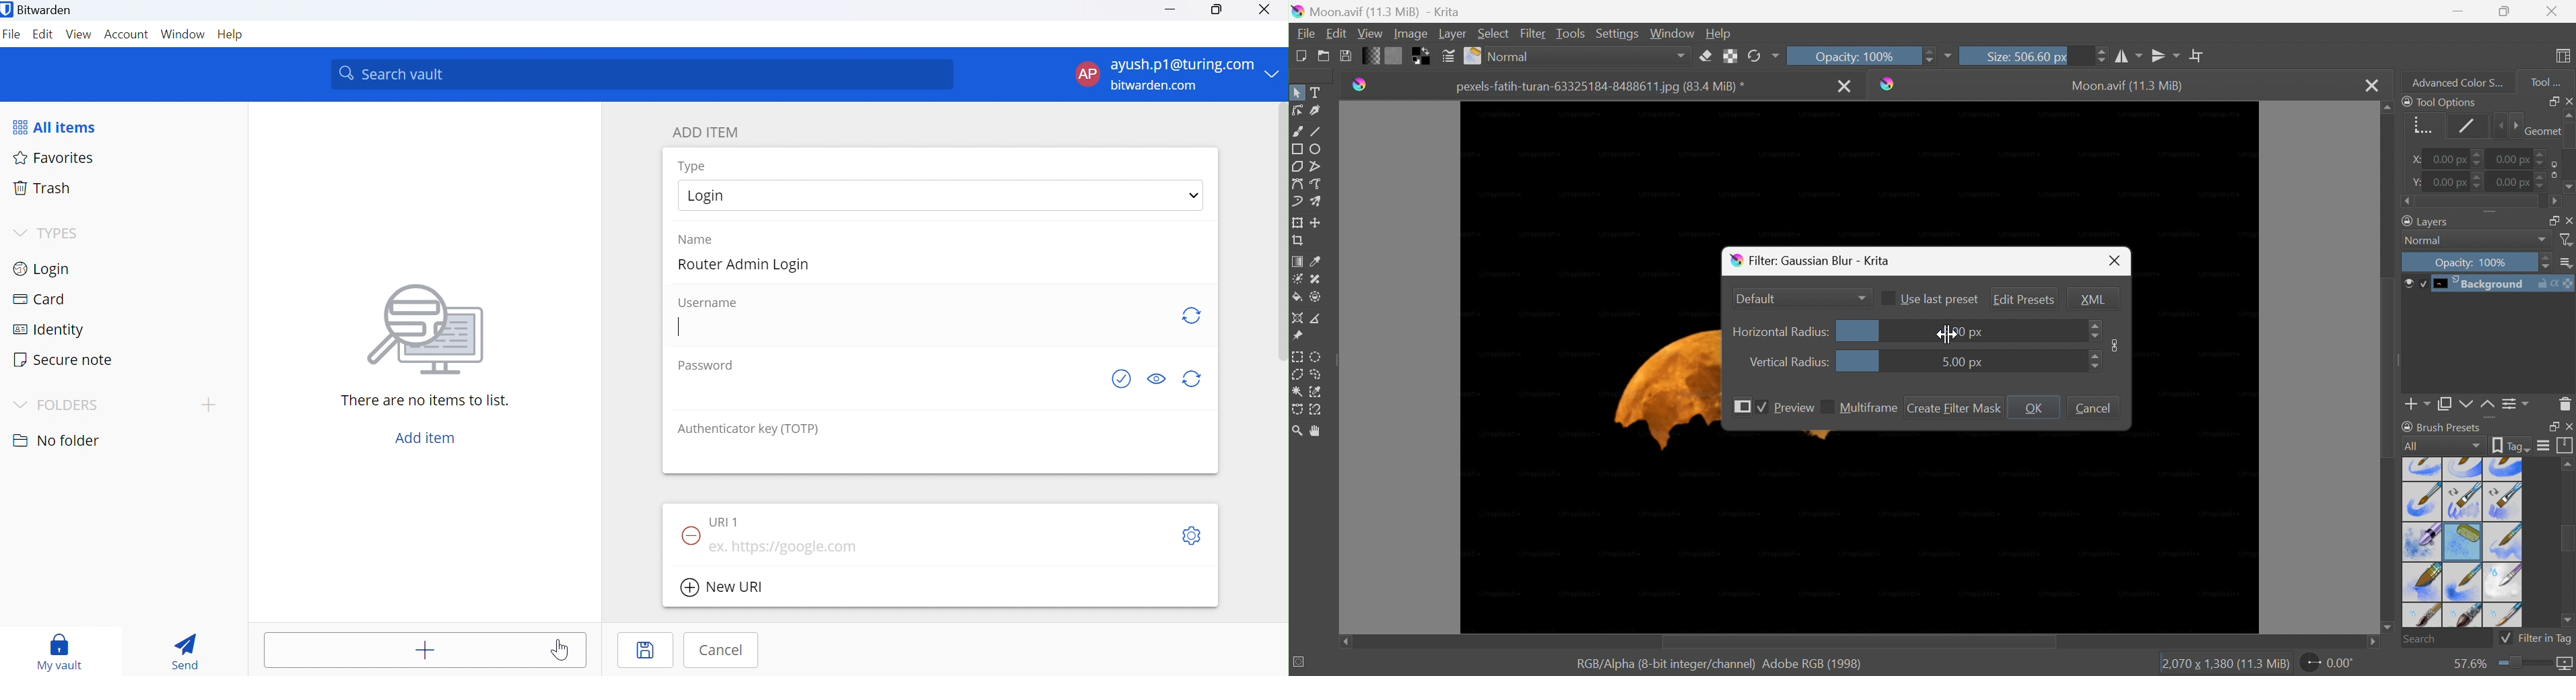  I want to click on Line tool, so click(1316, 128).